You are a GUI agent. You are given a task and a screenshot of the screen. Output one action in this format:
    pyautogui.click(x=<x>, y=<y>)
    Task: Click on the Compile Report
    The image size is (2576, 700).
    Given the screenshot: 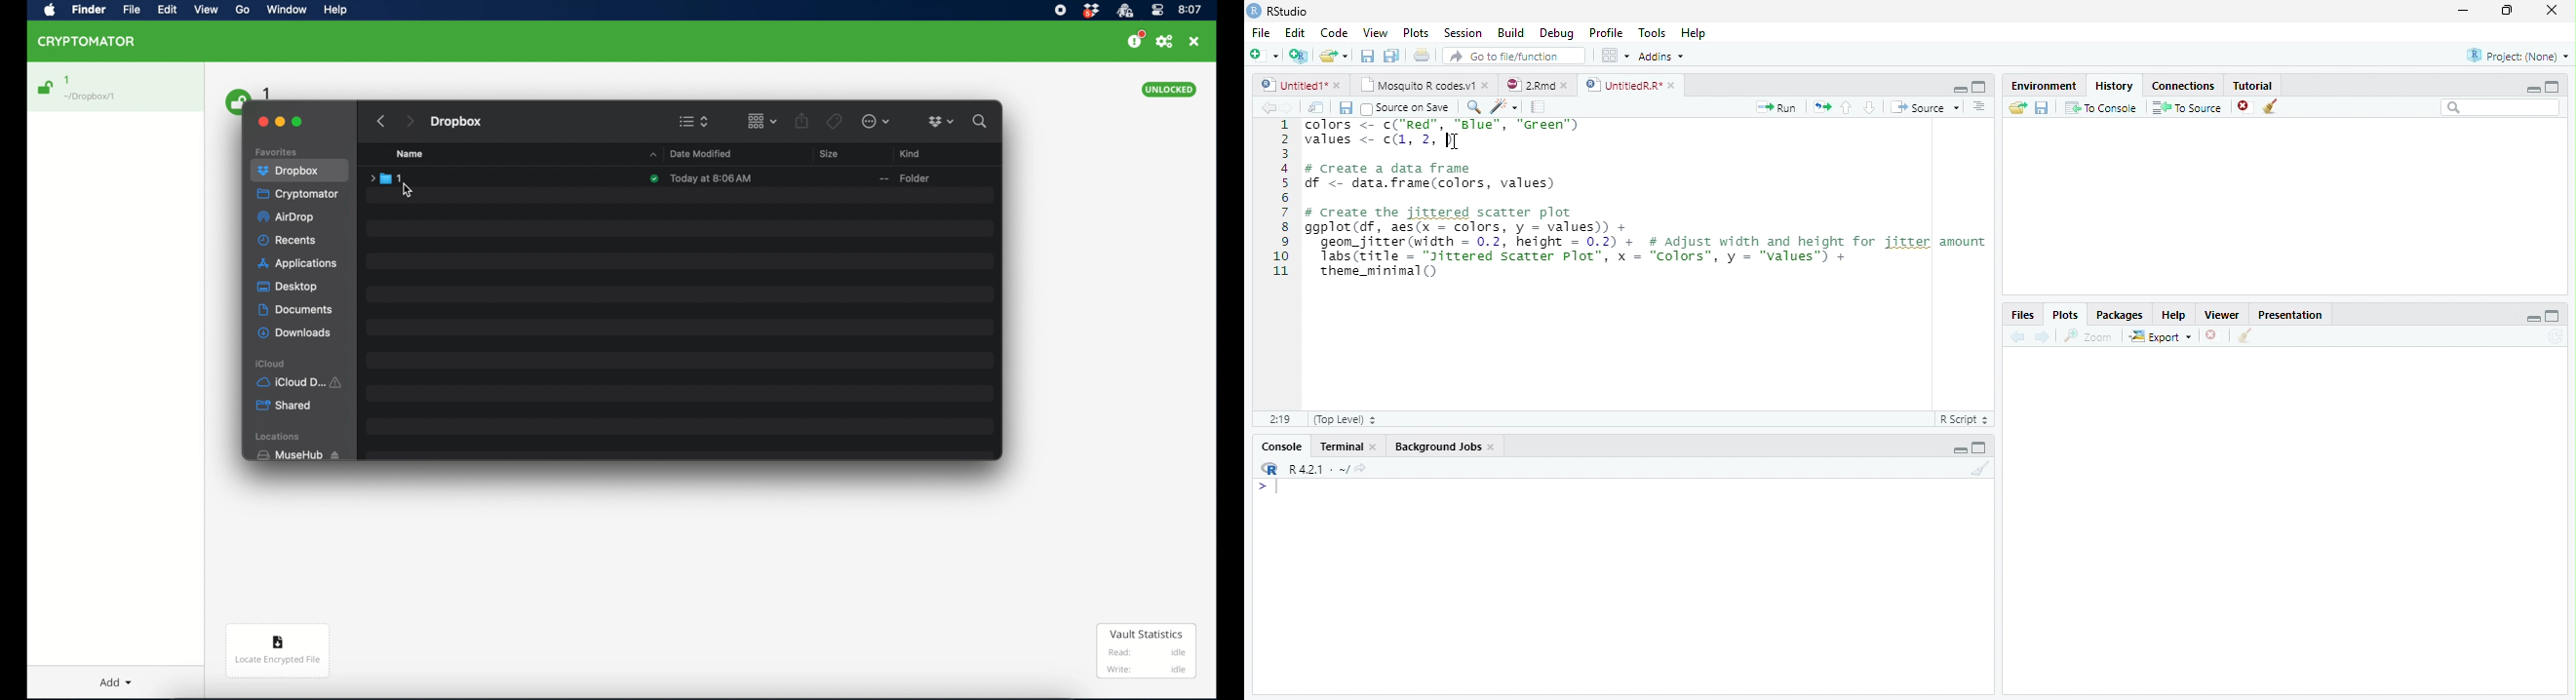 What is the action you would take?
    pyautogui.click(x=1539, y=108)
    